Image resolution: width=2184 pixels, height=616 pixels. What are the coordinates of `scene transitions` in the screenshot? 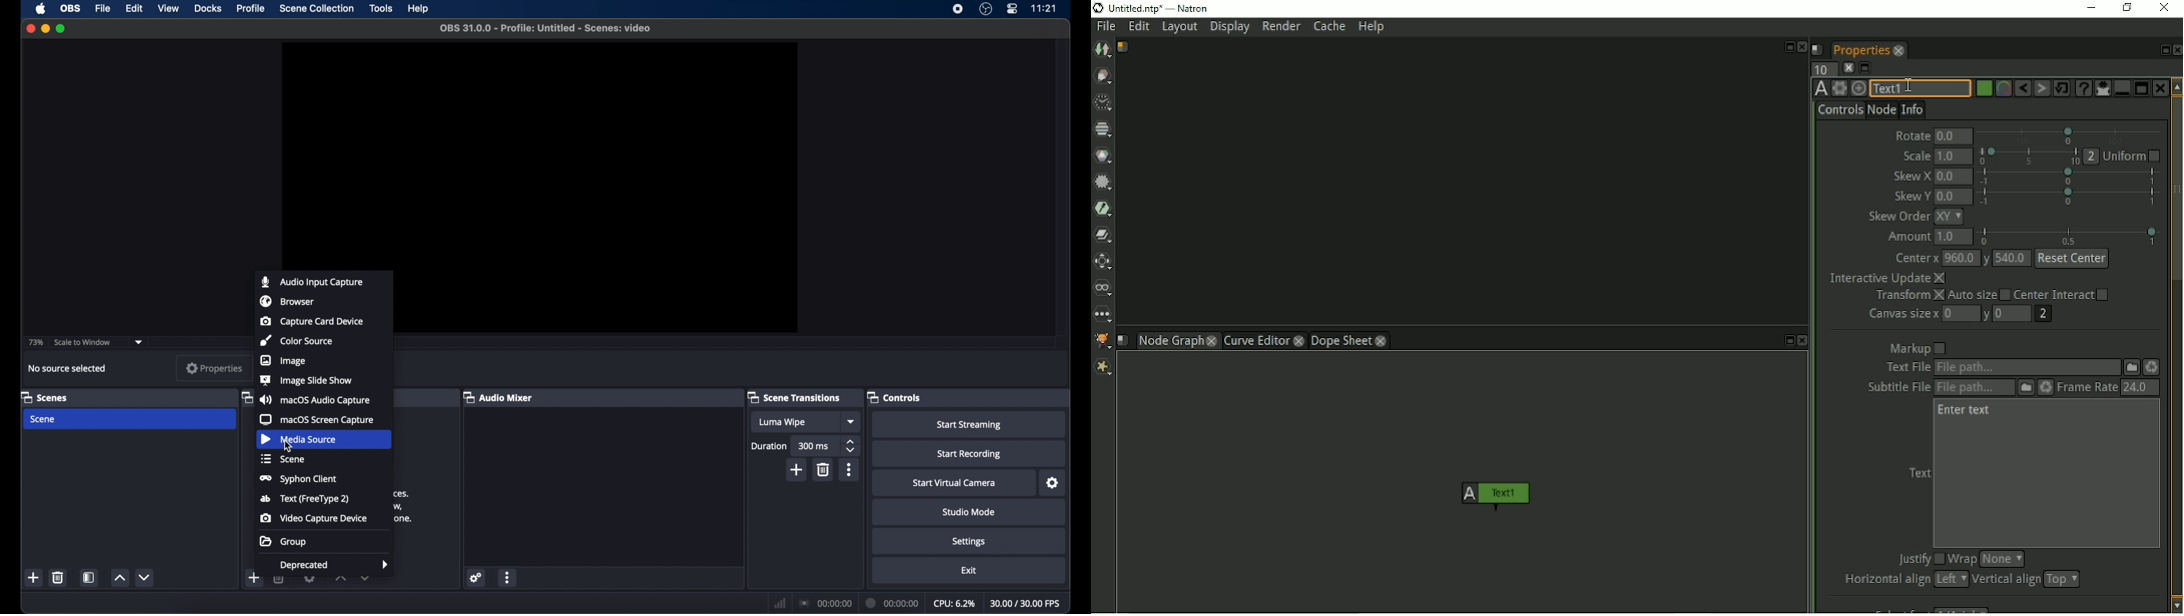 It's located at (795, 397).